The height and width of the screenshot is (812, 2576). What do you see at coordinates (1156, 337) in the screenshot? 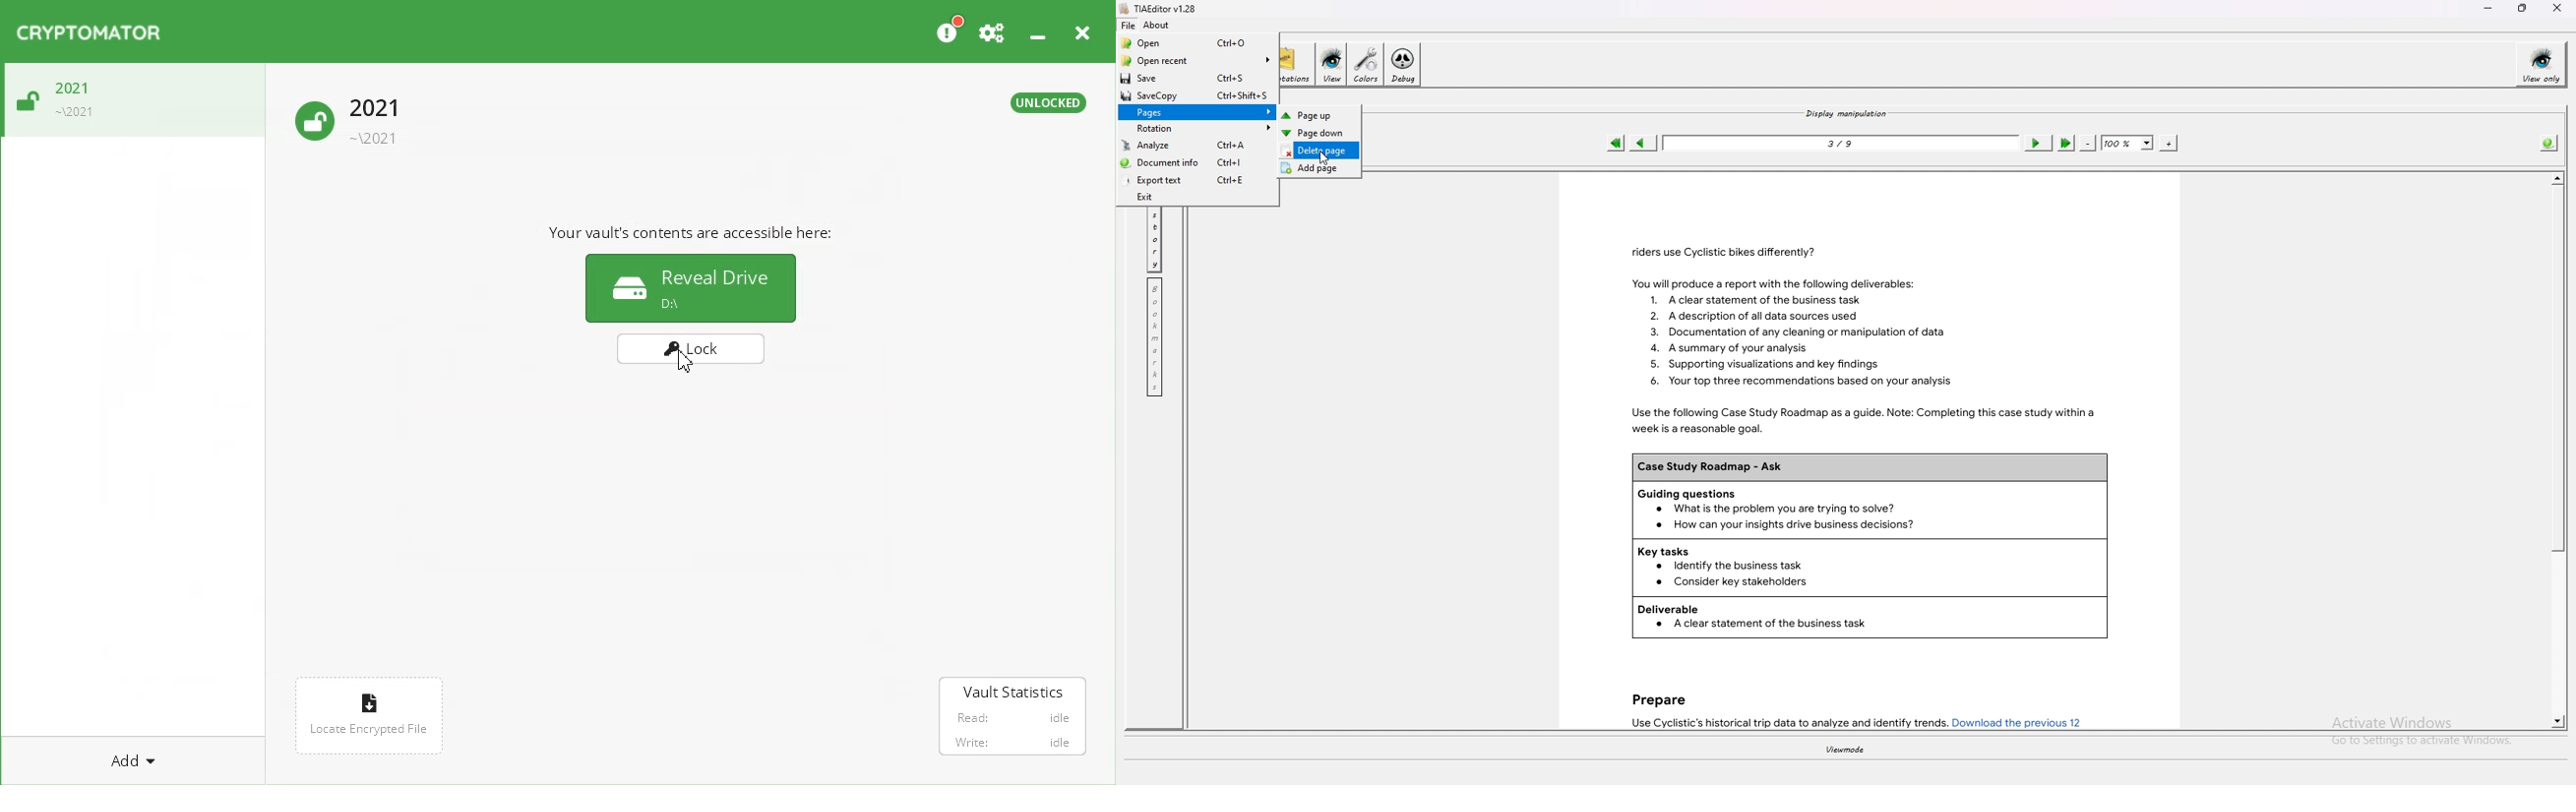
I see `bookmark` at bounding box center [1156, 337].